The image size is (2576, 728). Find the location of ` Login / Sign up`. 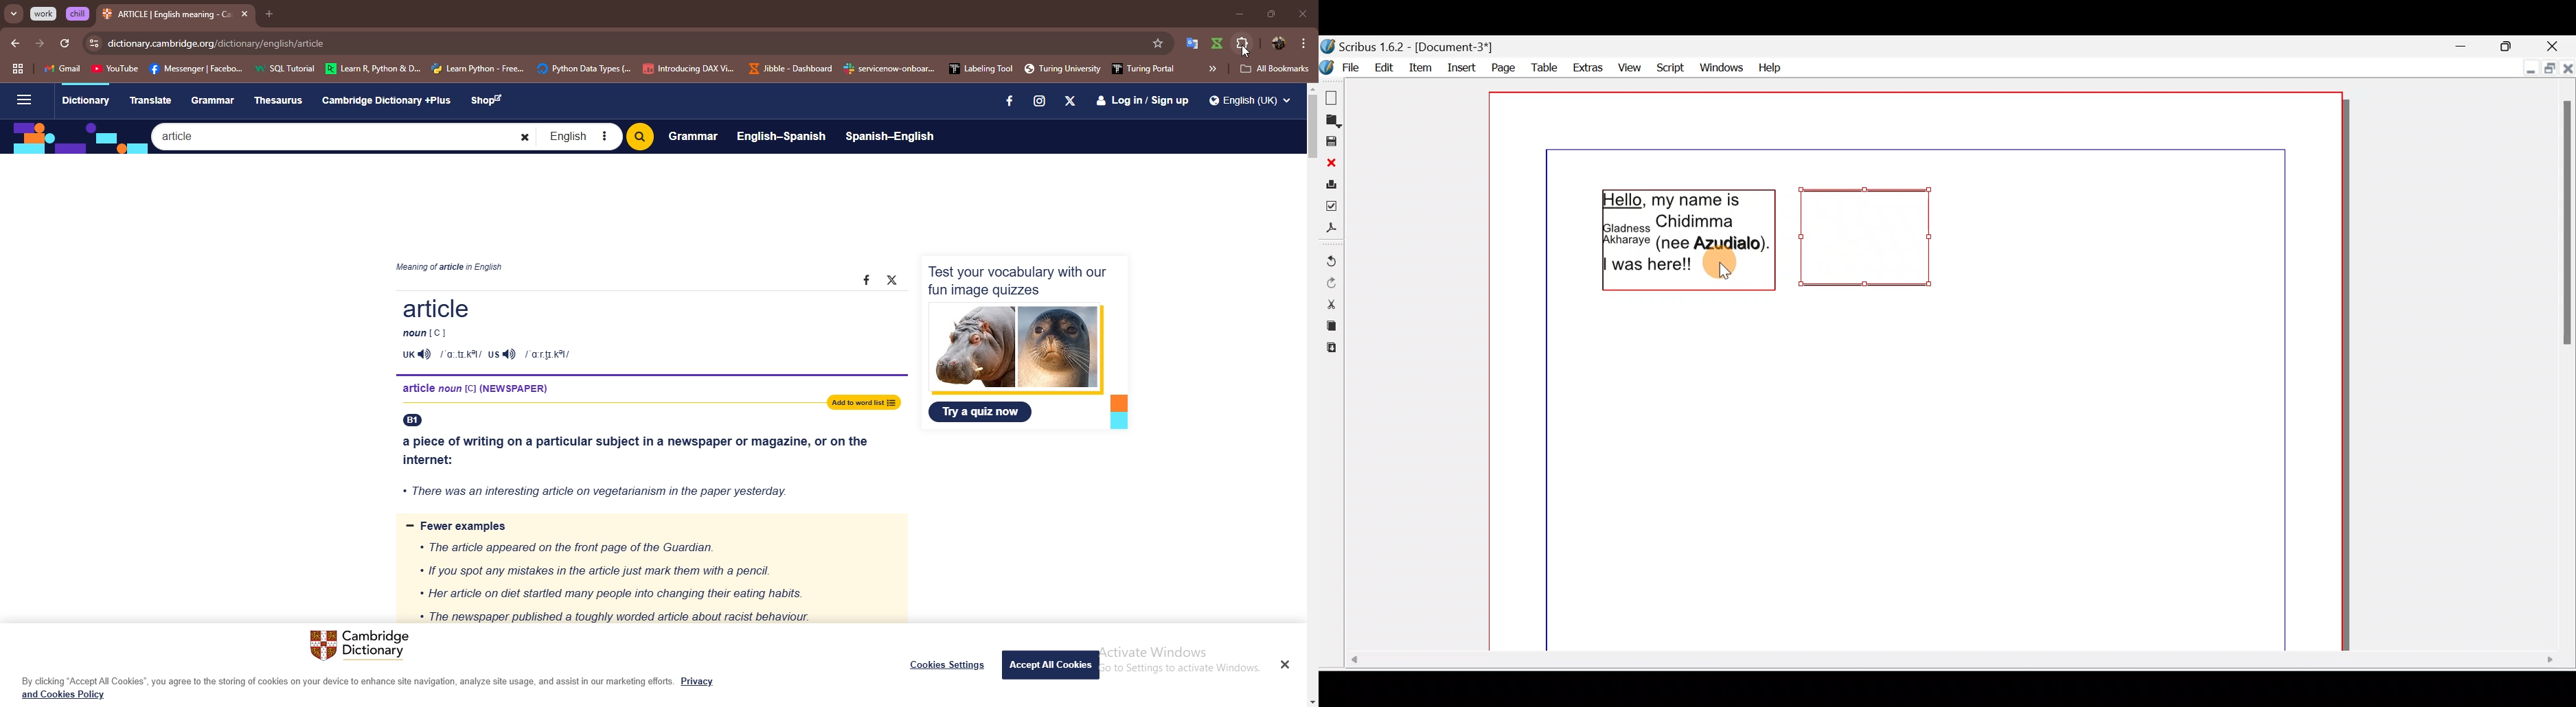

 Login / Sign up is located at coordinates (1147, 100).